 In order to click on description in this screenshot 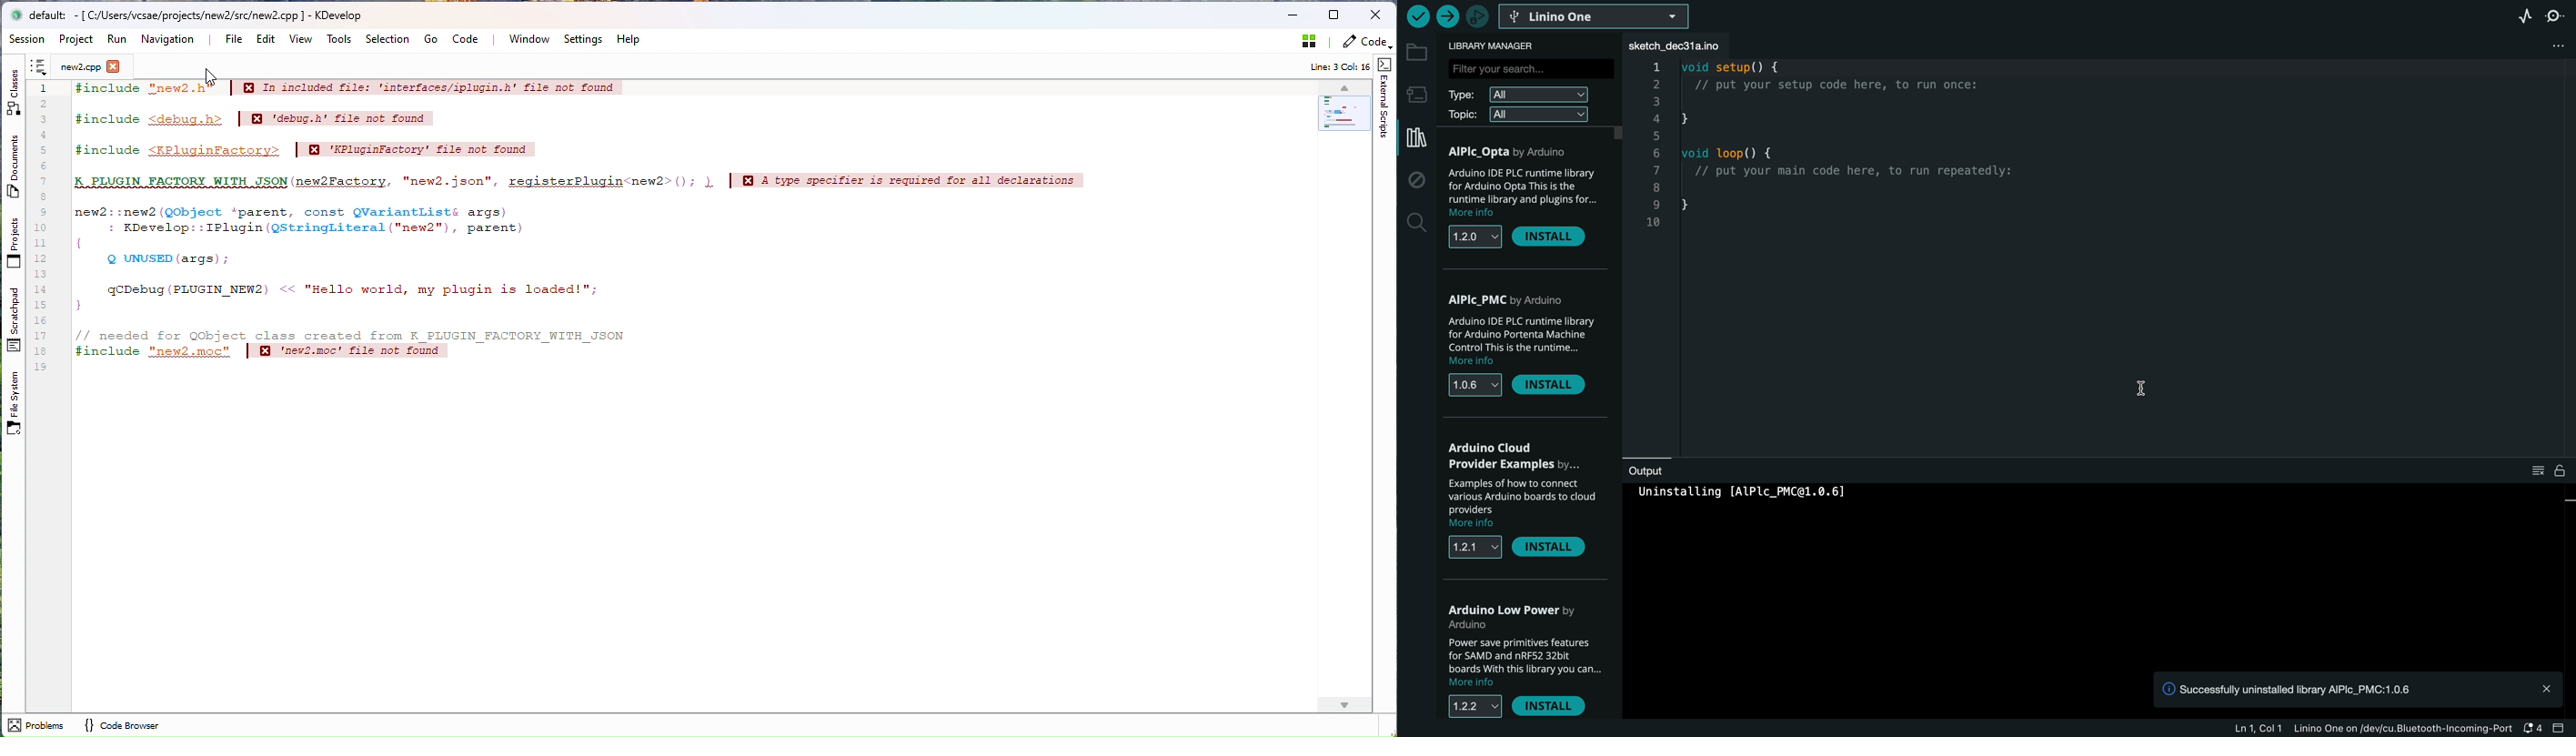, I will do `click(1524, 192)`.